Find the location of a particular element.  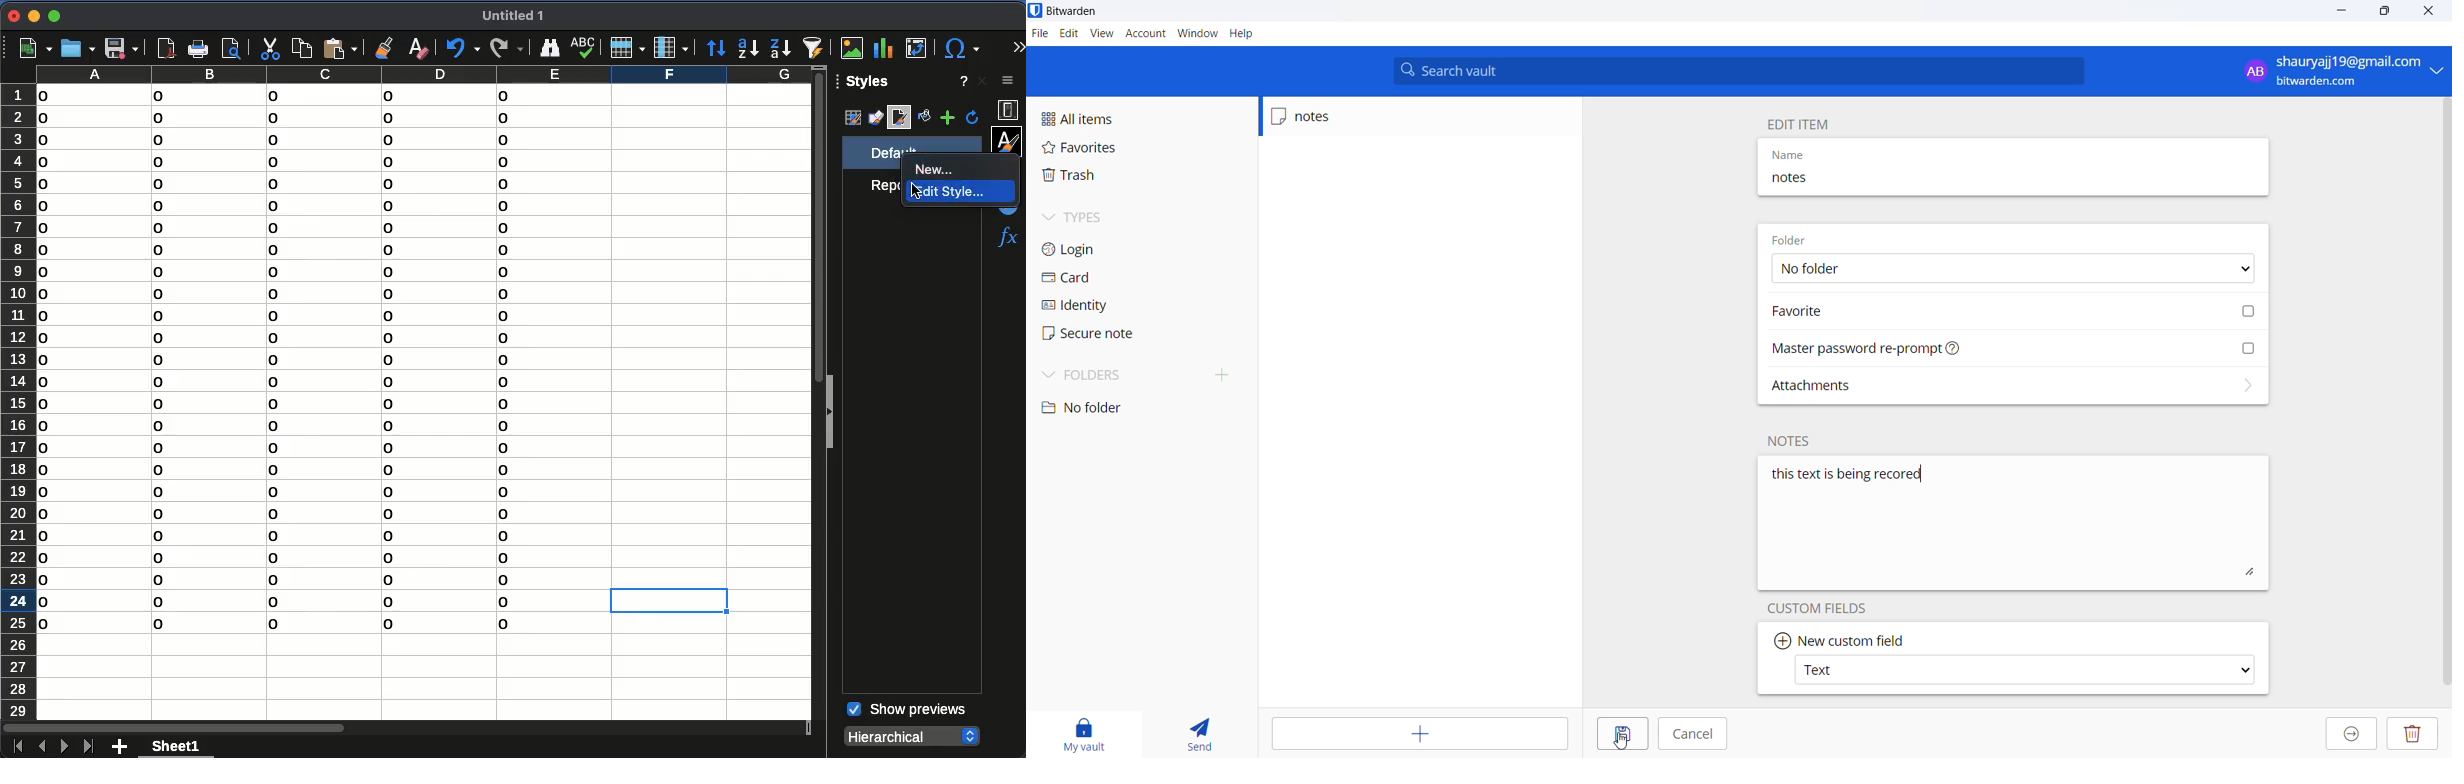

next sheet is located at coordinates (62, 747).